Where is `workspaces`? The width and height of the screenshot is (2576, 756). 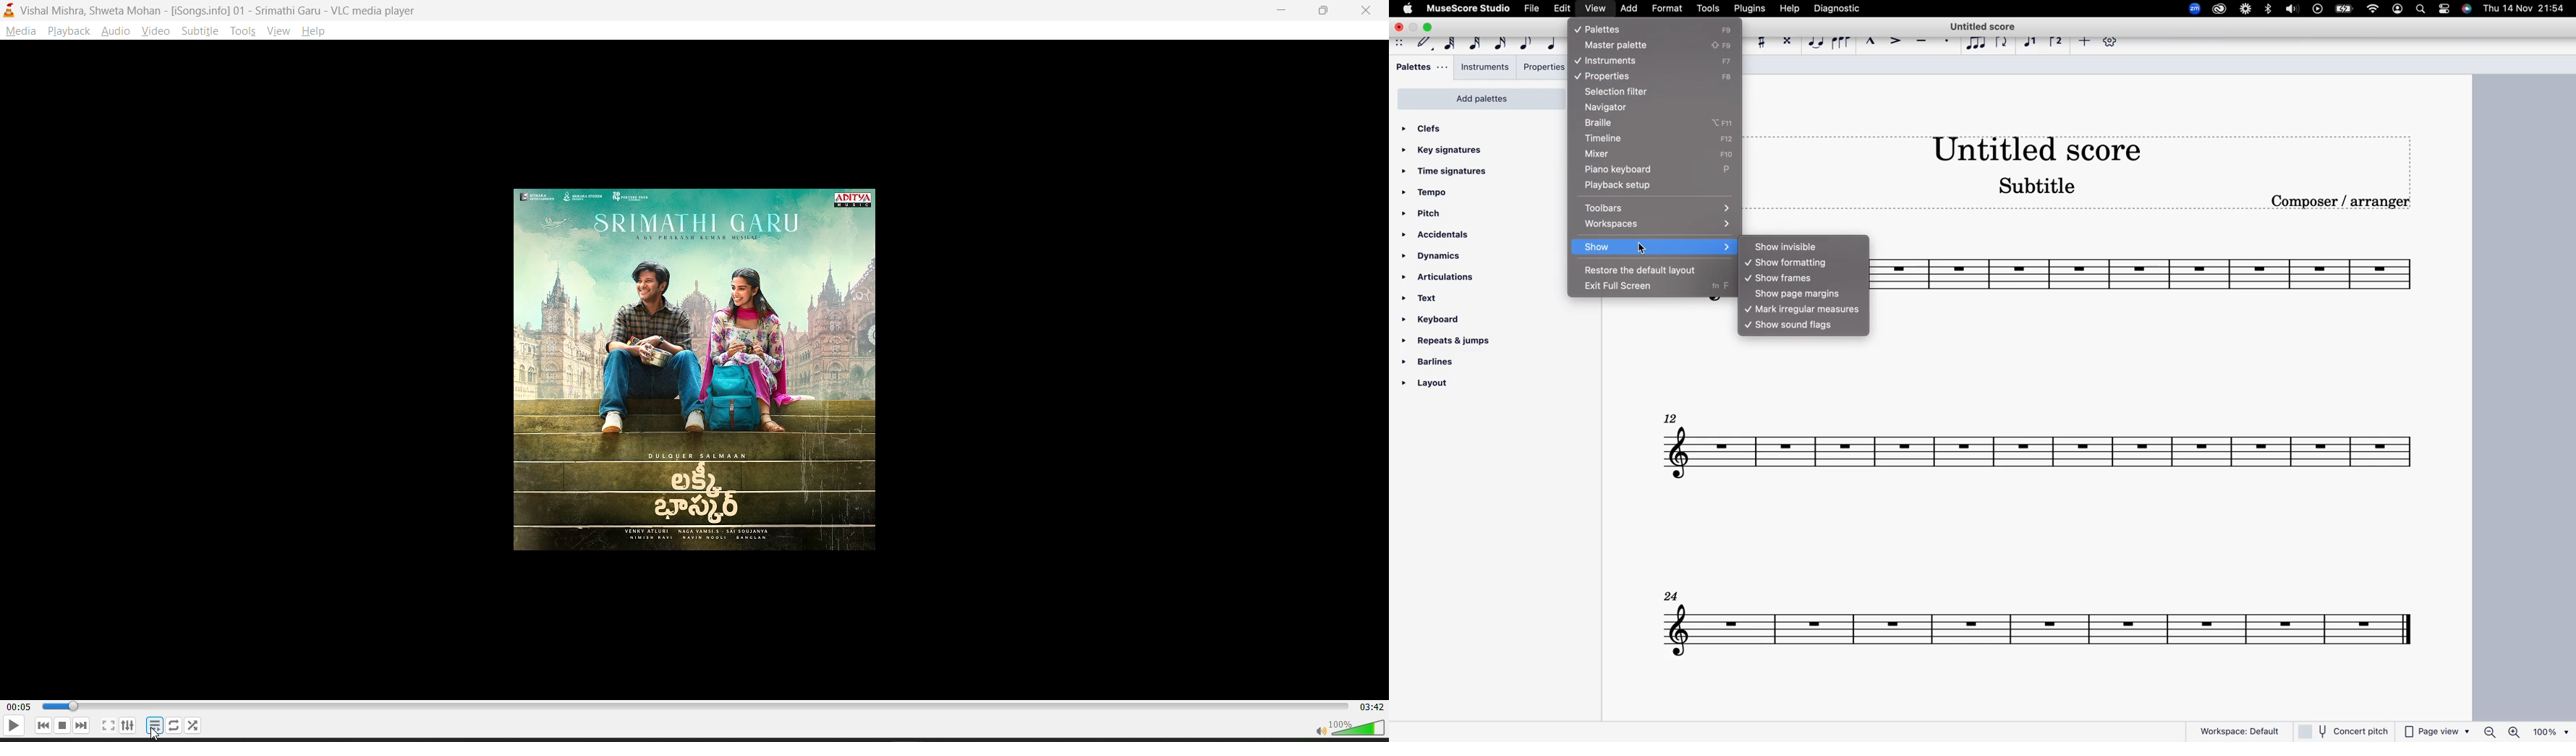
workspaces is located at coordinates (1658, 224).